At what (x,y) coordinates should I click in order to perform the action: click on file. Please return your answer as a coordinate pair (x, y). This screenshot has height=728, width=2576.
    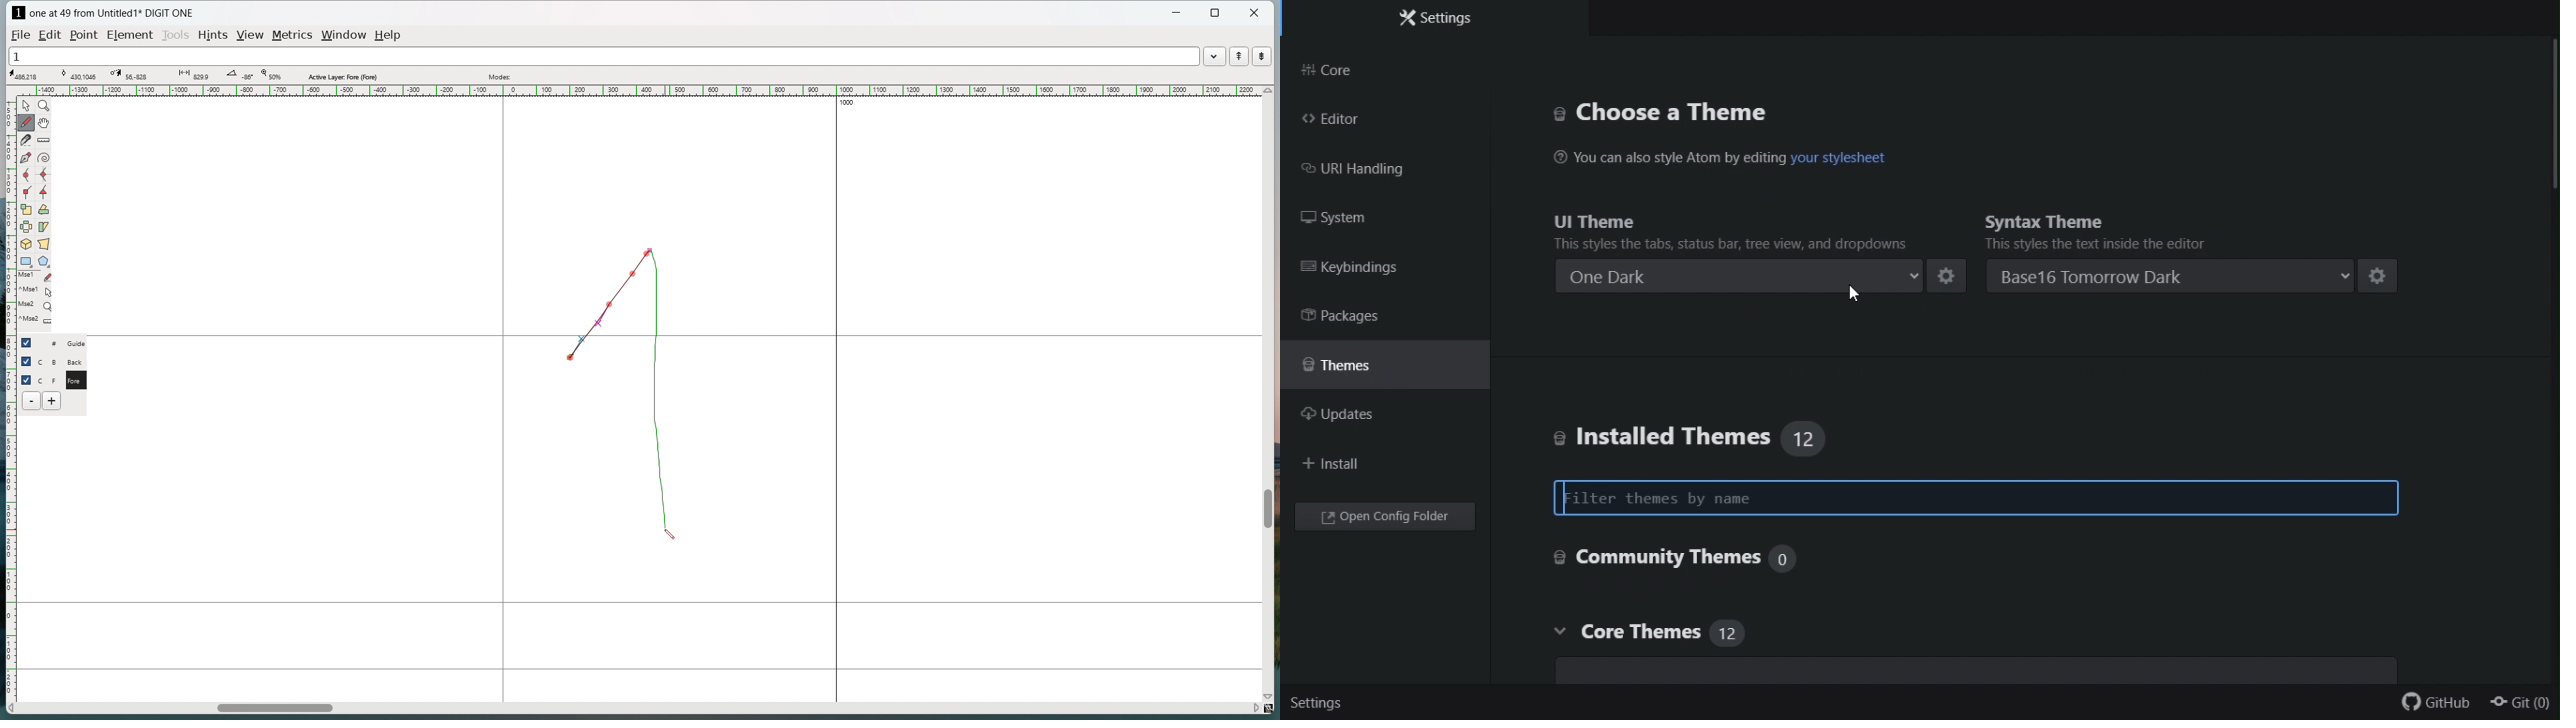
    Looking at the image, I should click on (21, 34).